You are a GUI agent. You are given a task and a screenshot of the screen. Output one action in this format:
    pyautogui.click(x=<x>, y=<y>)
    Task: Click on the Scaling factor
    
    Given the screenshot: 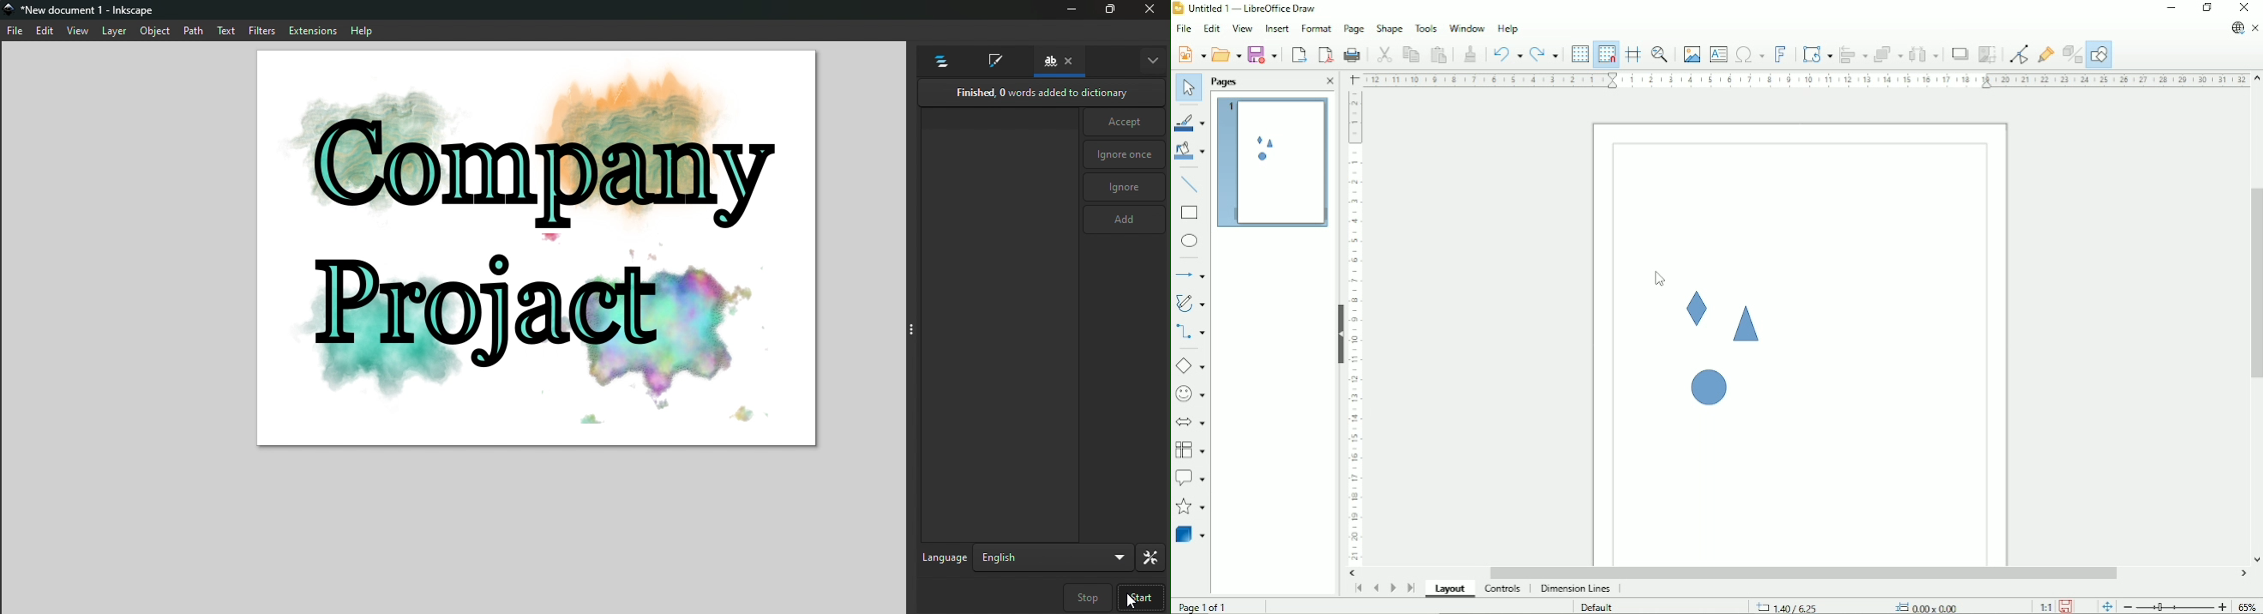 What is the action you would take?
    pyautogui.click(x=2044, y=607)
    